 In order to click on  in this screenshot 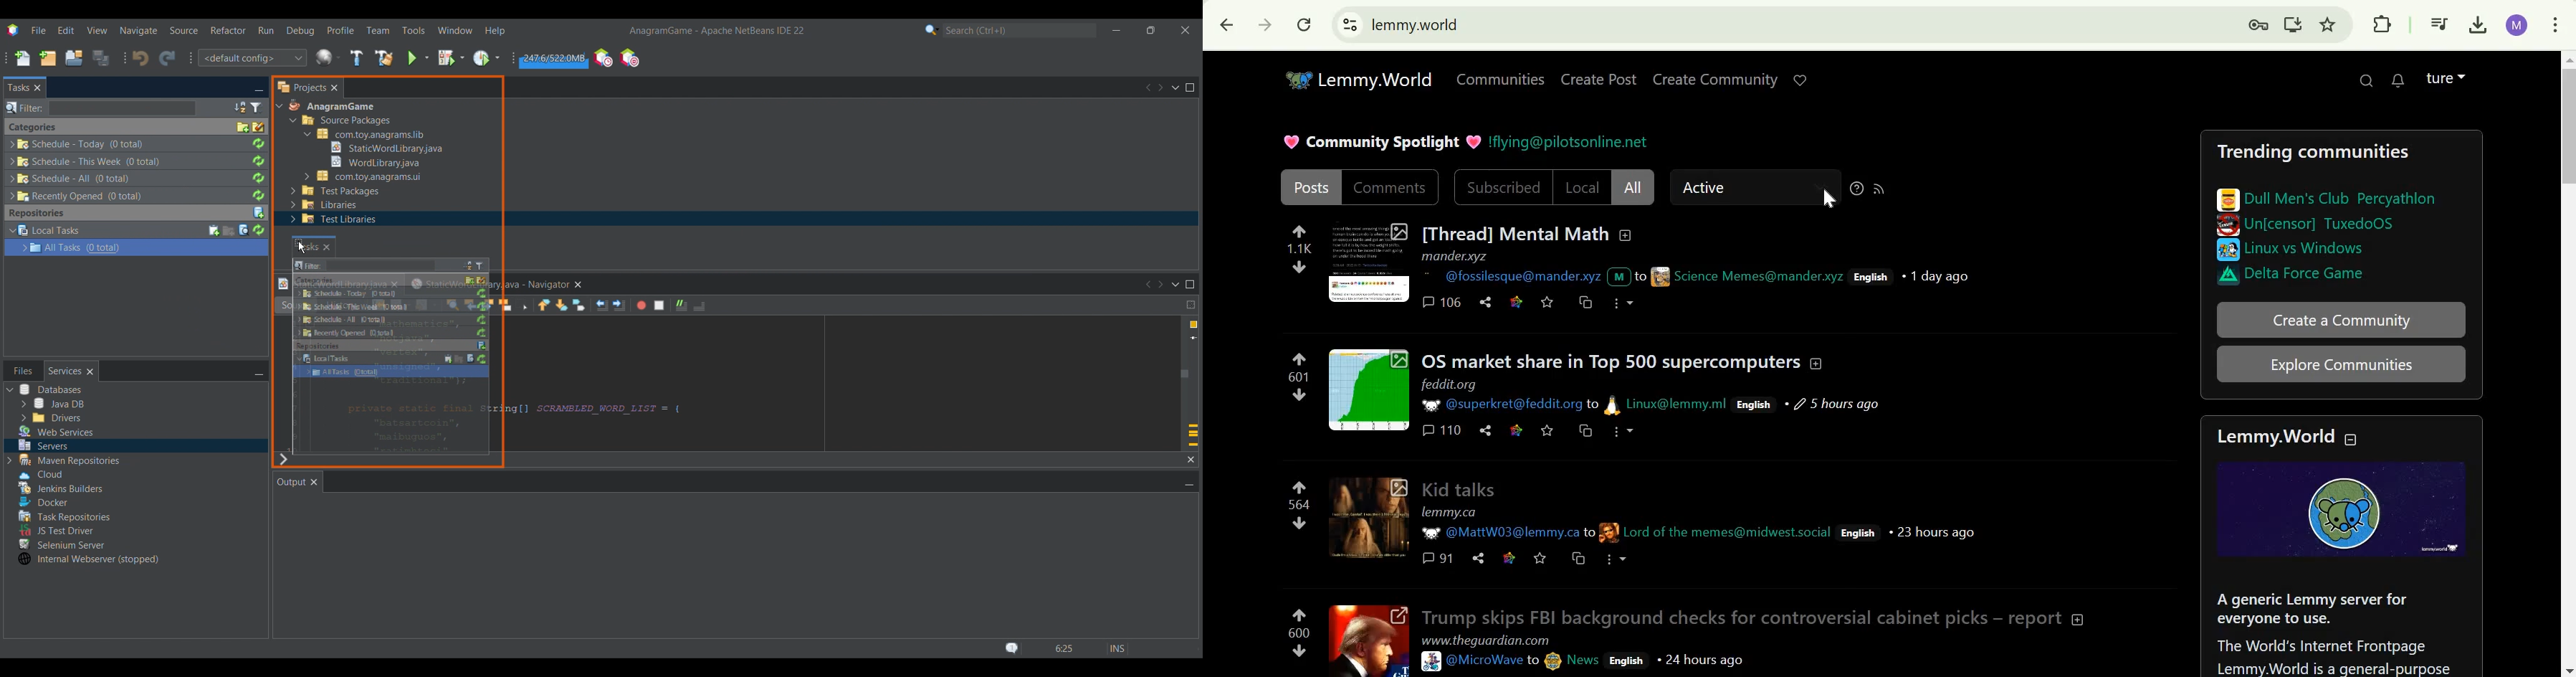, I will do `click(43, 444)`.